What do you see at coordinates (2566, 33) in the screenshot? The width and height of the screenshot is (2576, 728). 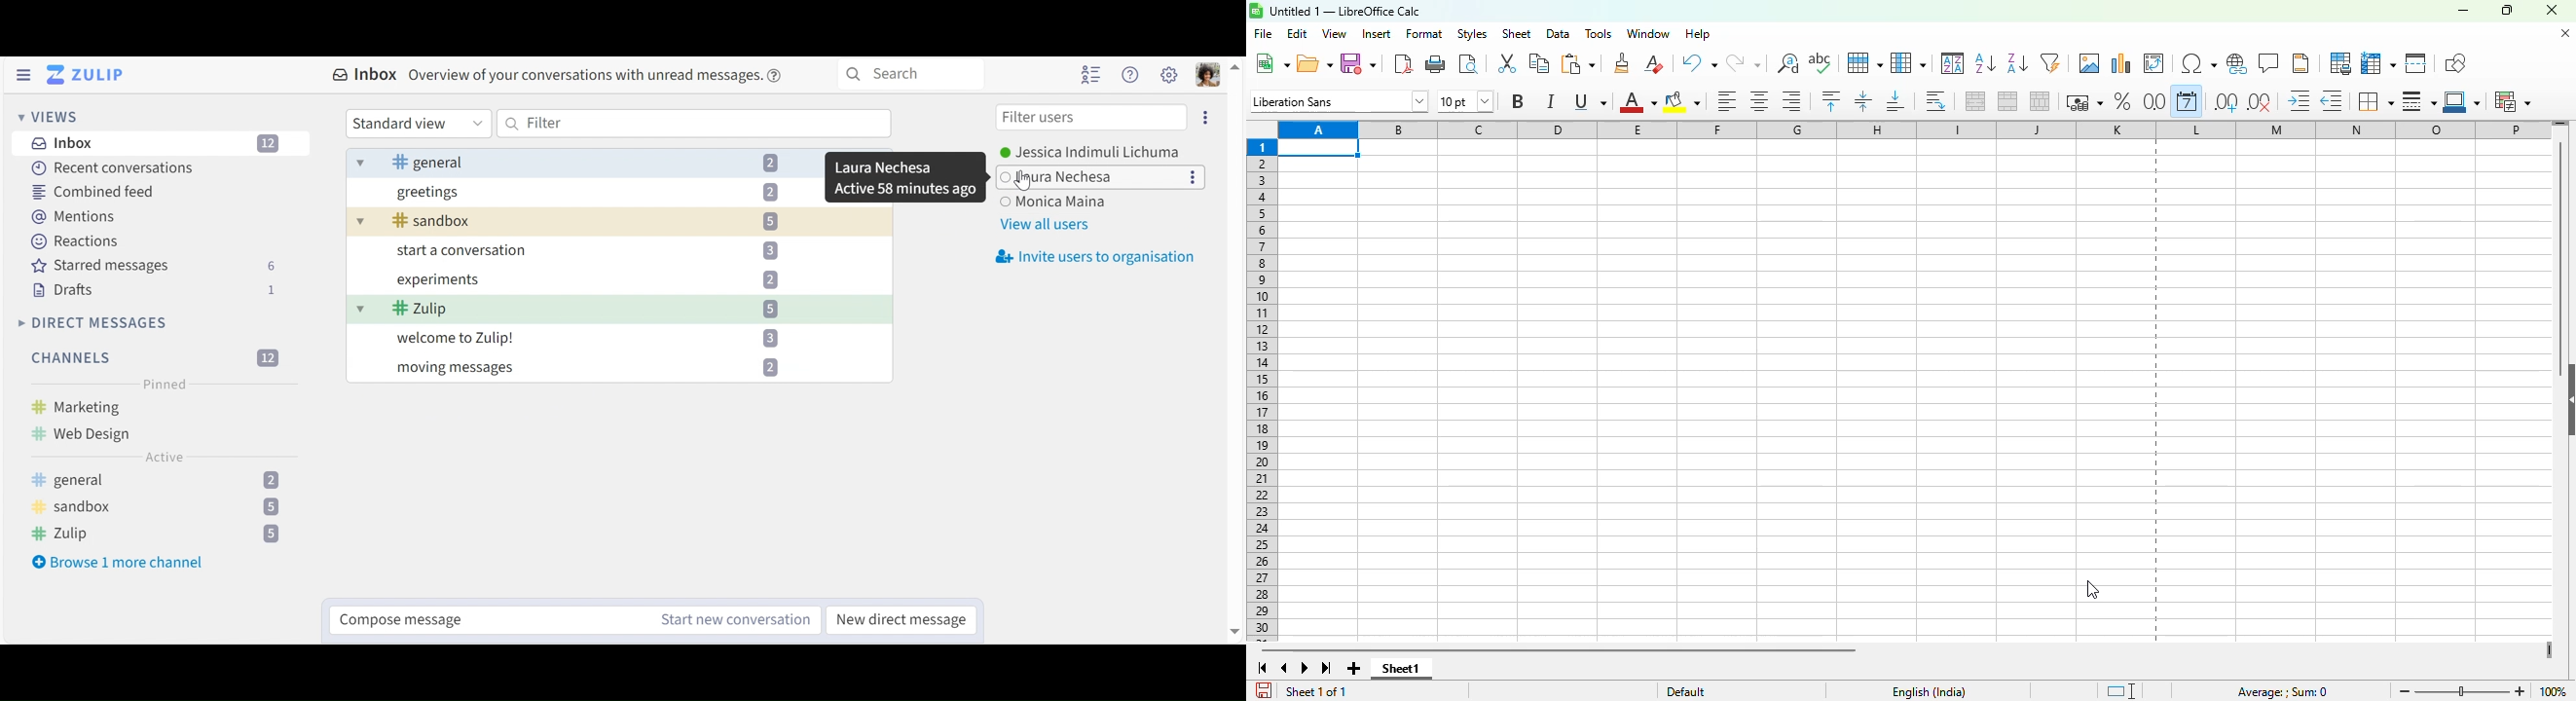 I see `close document` at bounding box center [2566, 33].